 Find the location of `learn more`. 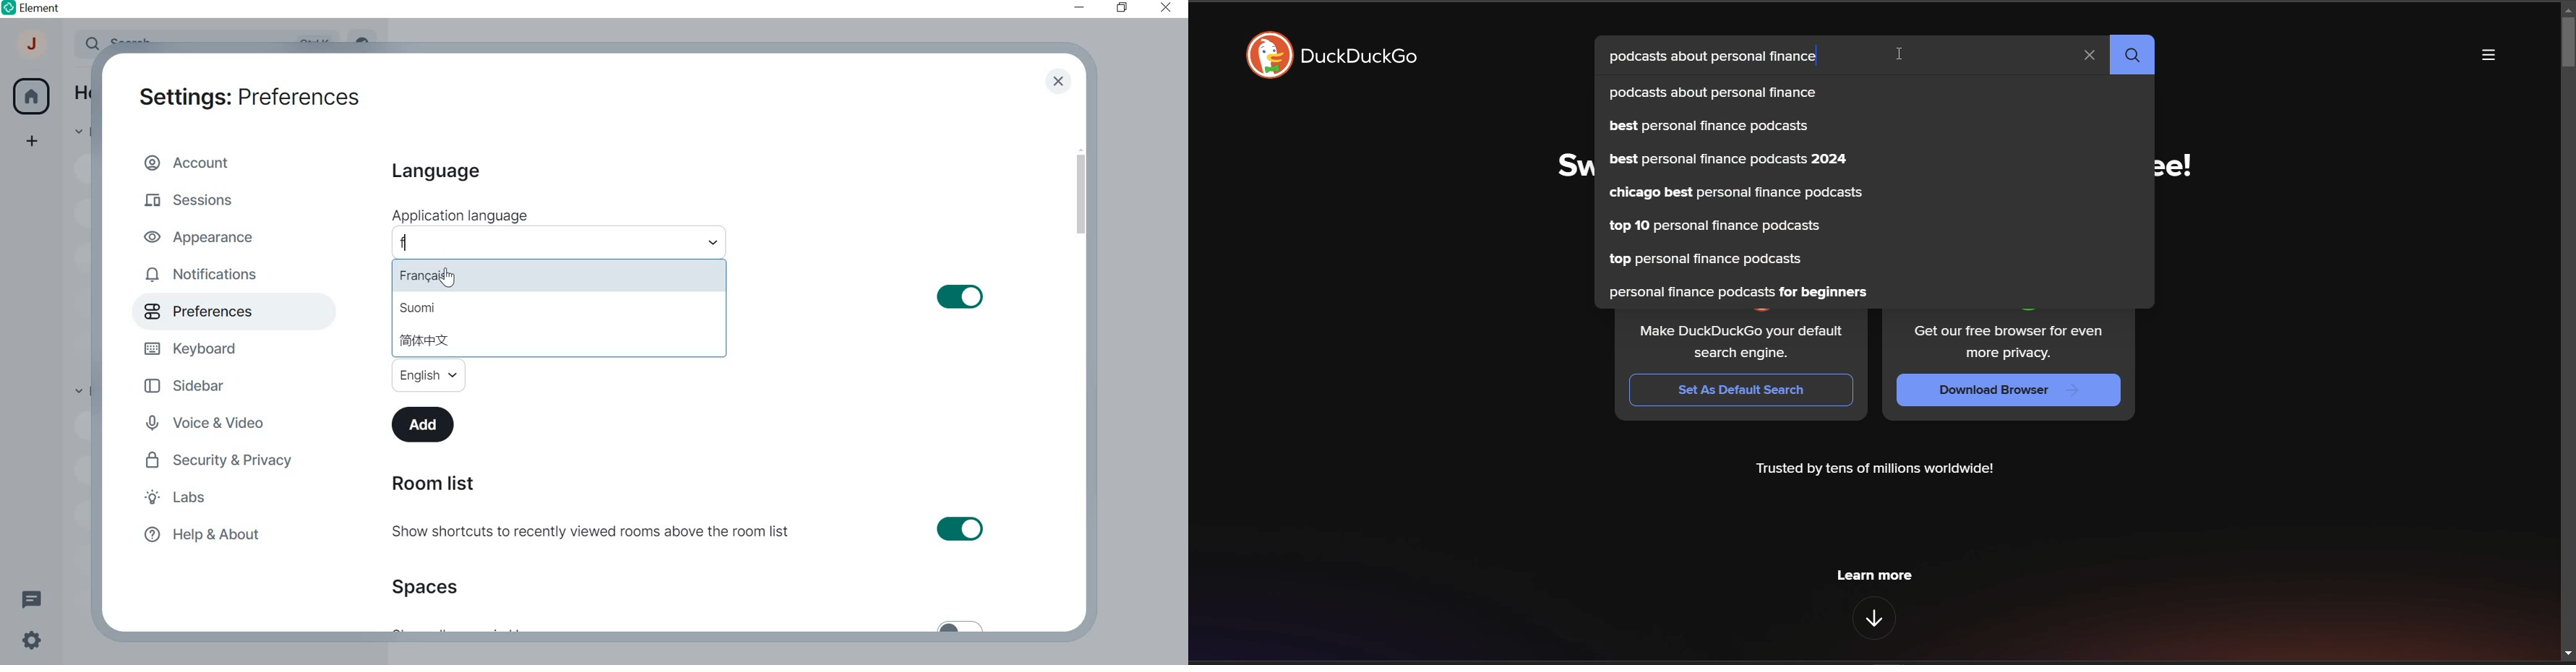

learn more is located at coordinates (1871, 575).